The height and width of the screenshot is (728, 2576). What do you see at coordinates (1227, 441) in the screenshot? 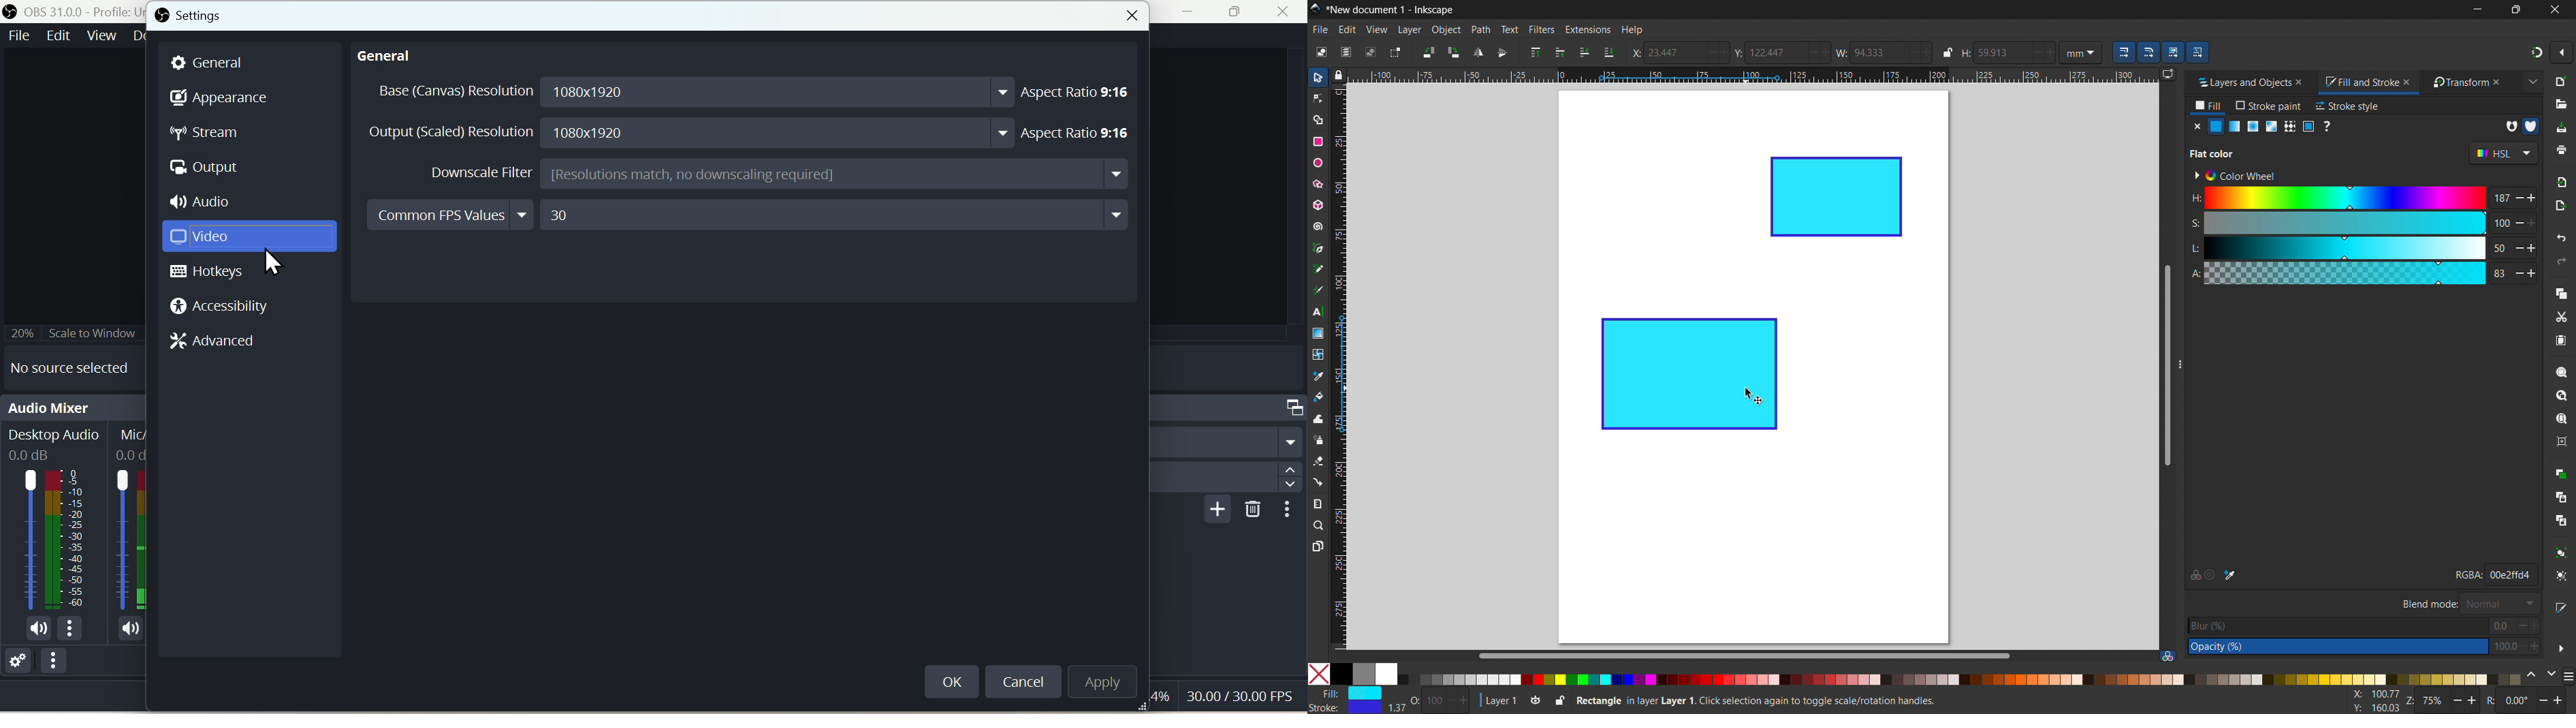
I see `fade` at bounding box center [1227, 441].